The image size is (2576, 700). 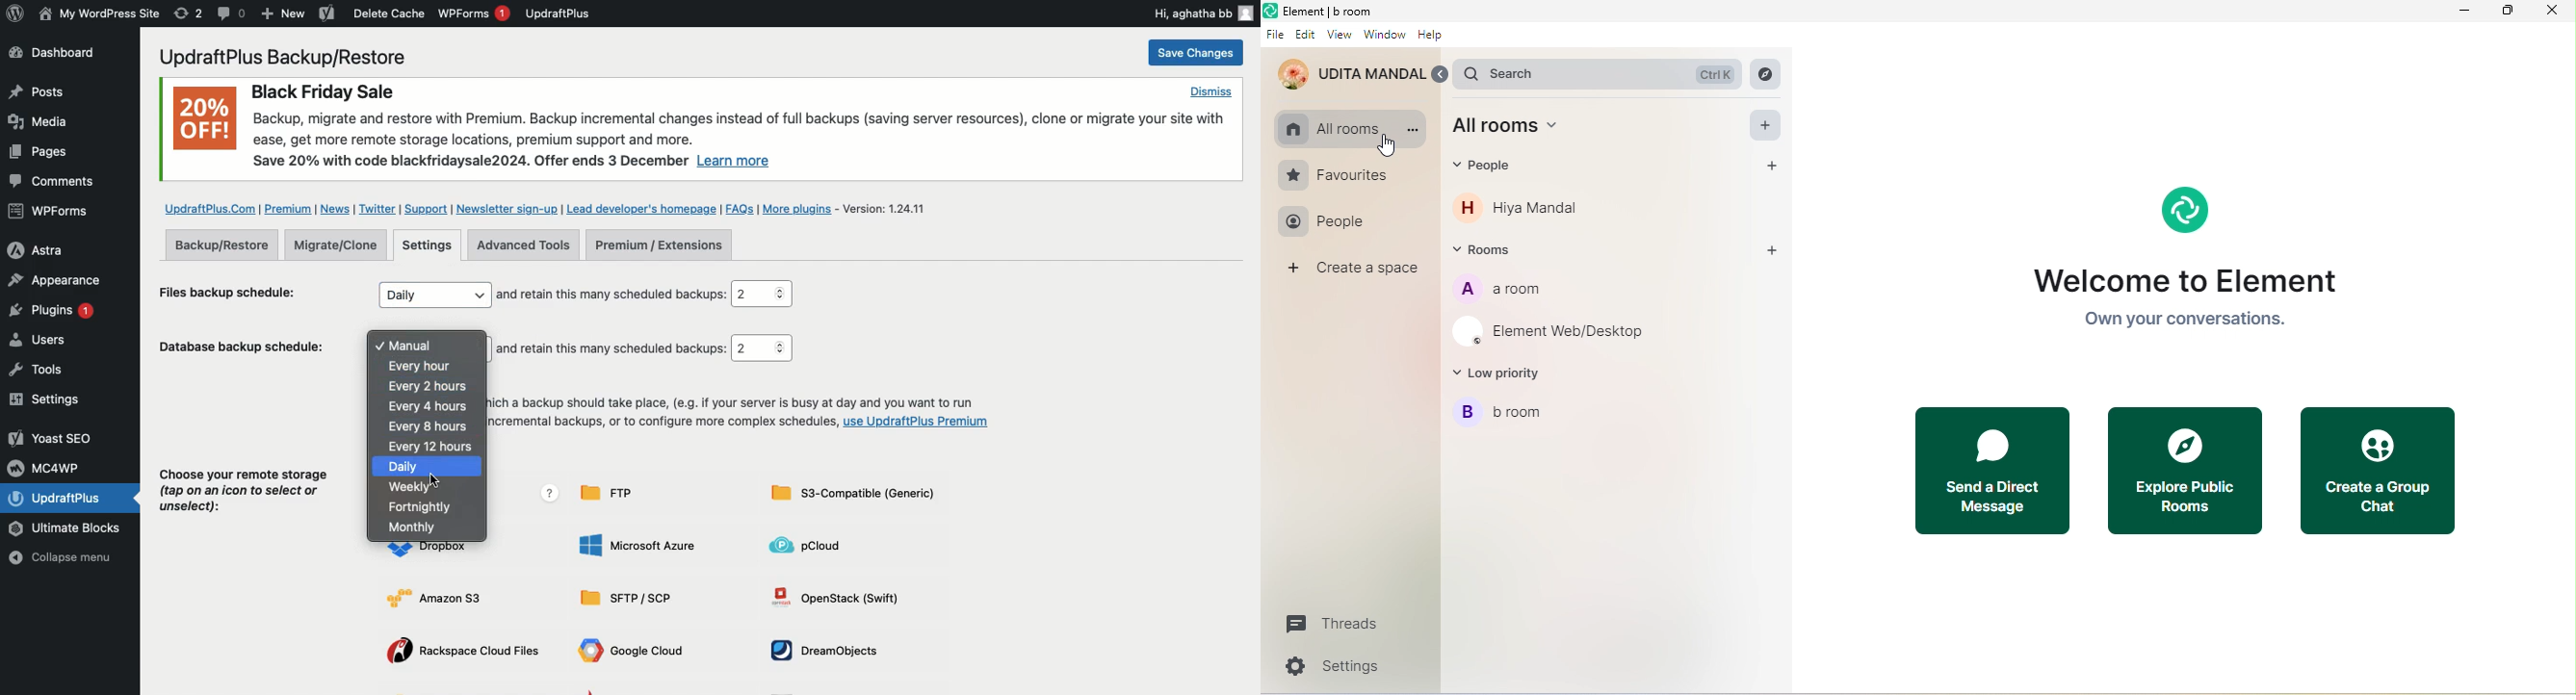 What do you see at coordinates (1275, 36) in the screenshot?
I see `file` at bounding box center [1275, 36].